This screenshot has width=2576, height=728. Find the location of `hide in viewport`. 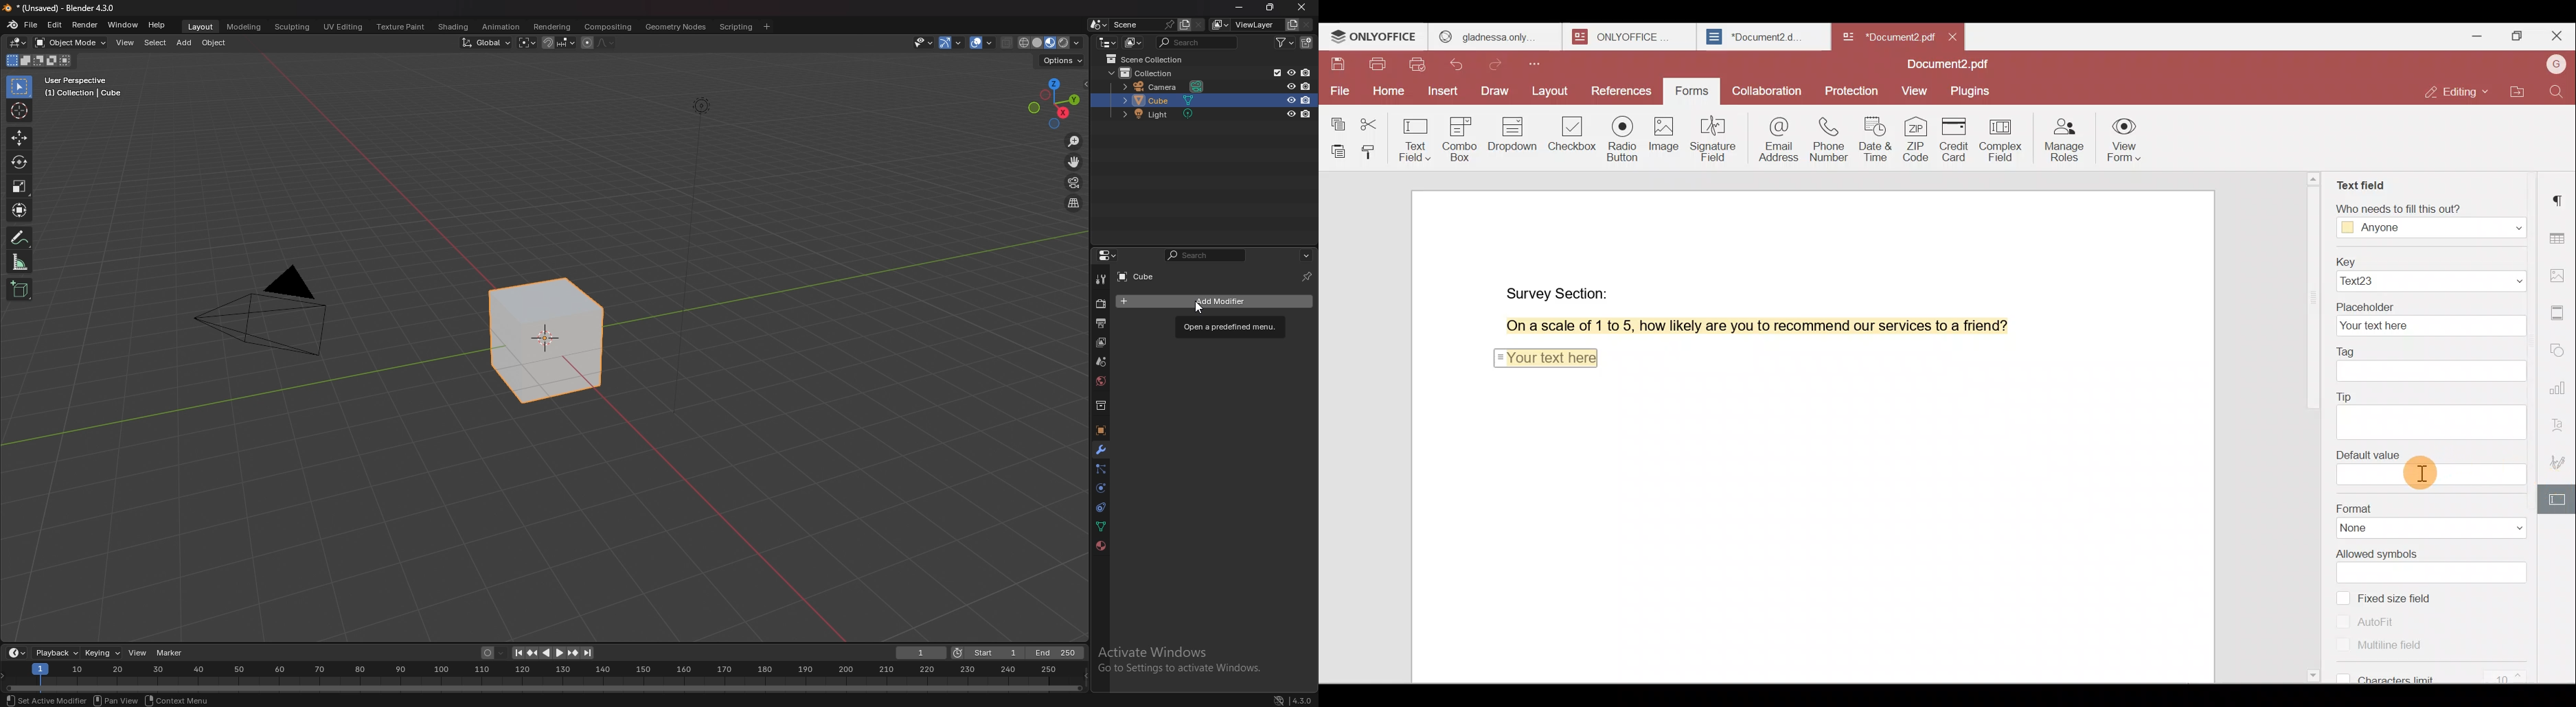

hide in viewport is located at coordinates (1290, 113).